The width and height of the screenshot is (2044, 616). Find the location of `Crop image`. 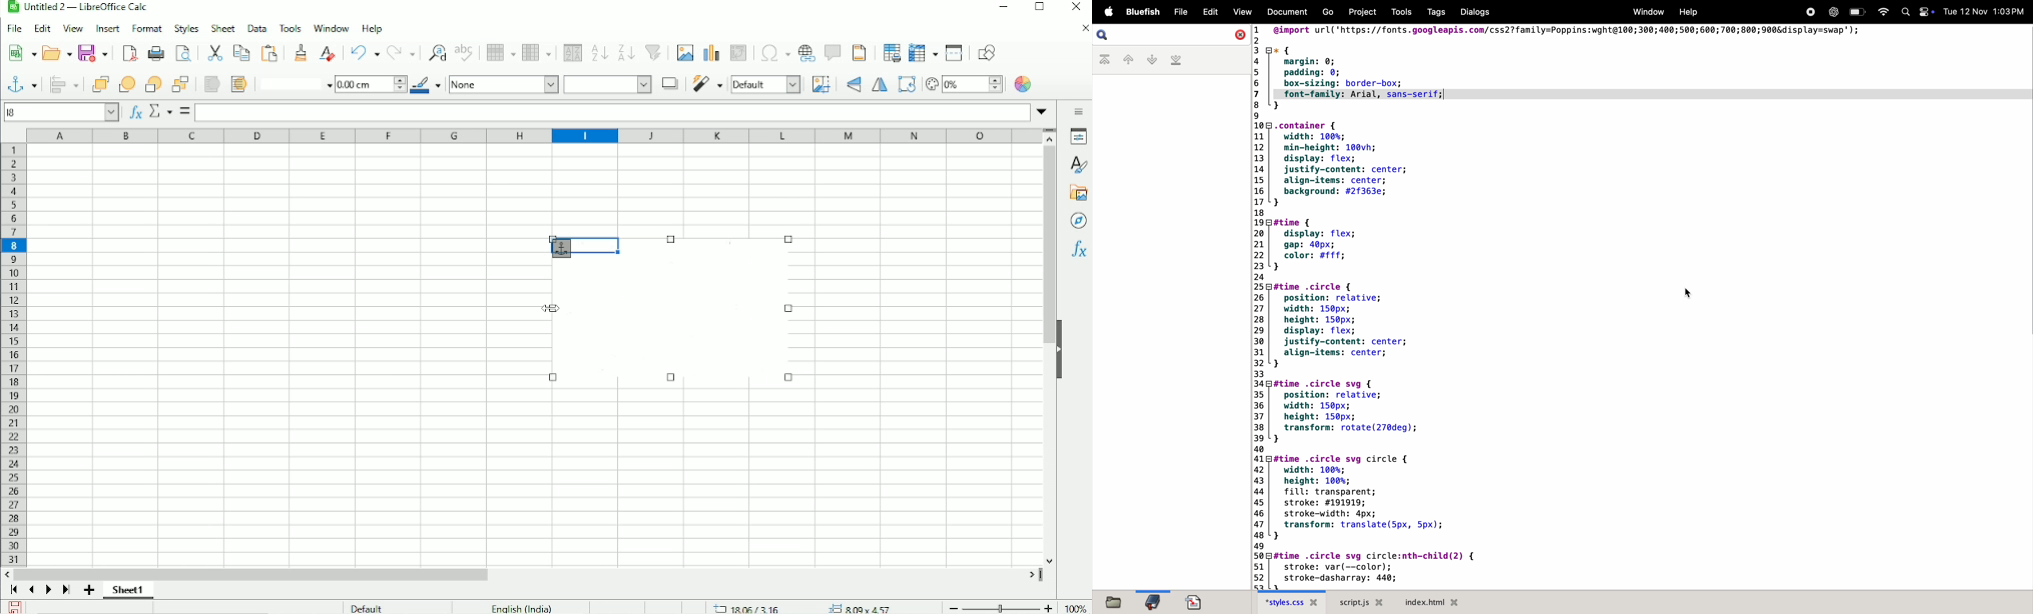

Crop image is located at coordinates (821, 84).